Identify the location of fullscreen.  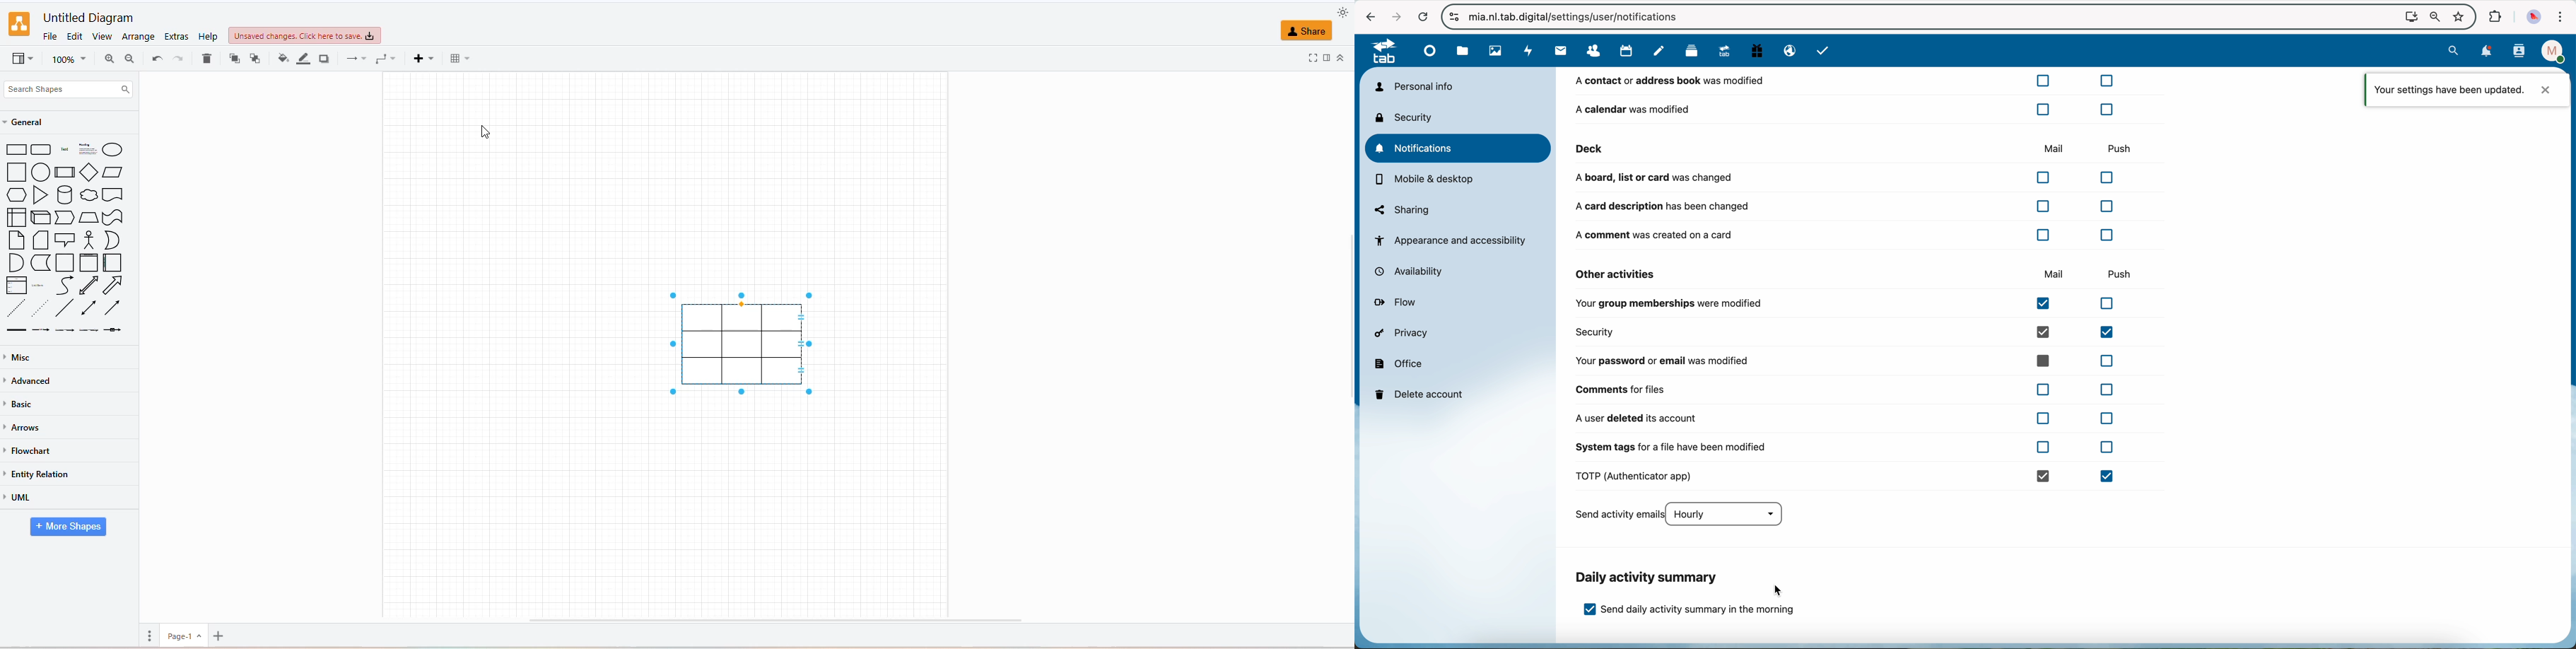
(1310, 60).